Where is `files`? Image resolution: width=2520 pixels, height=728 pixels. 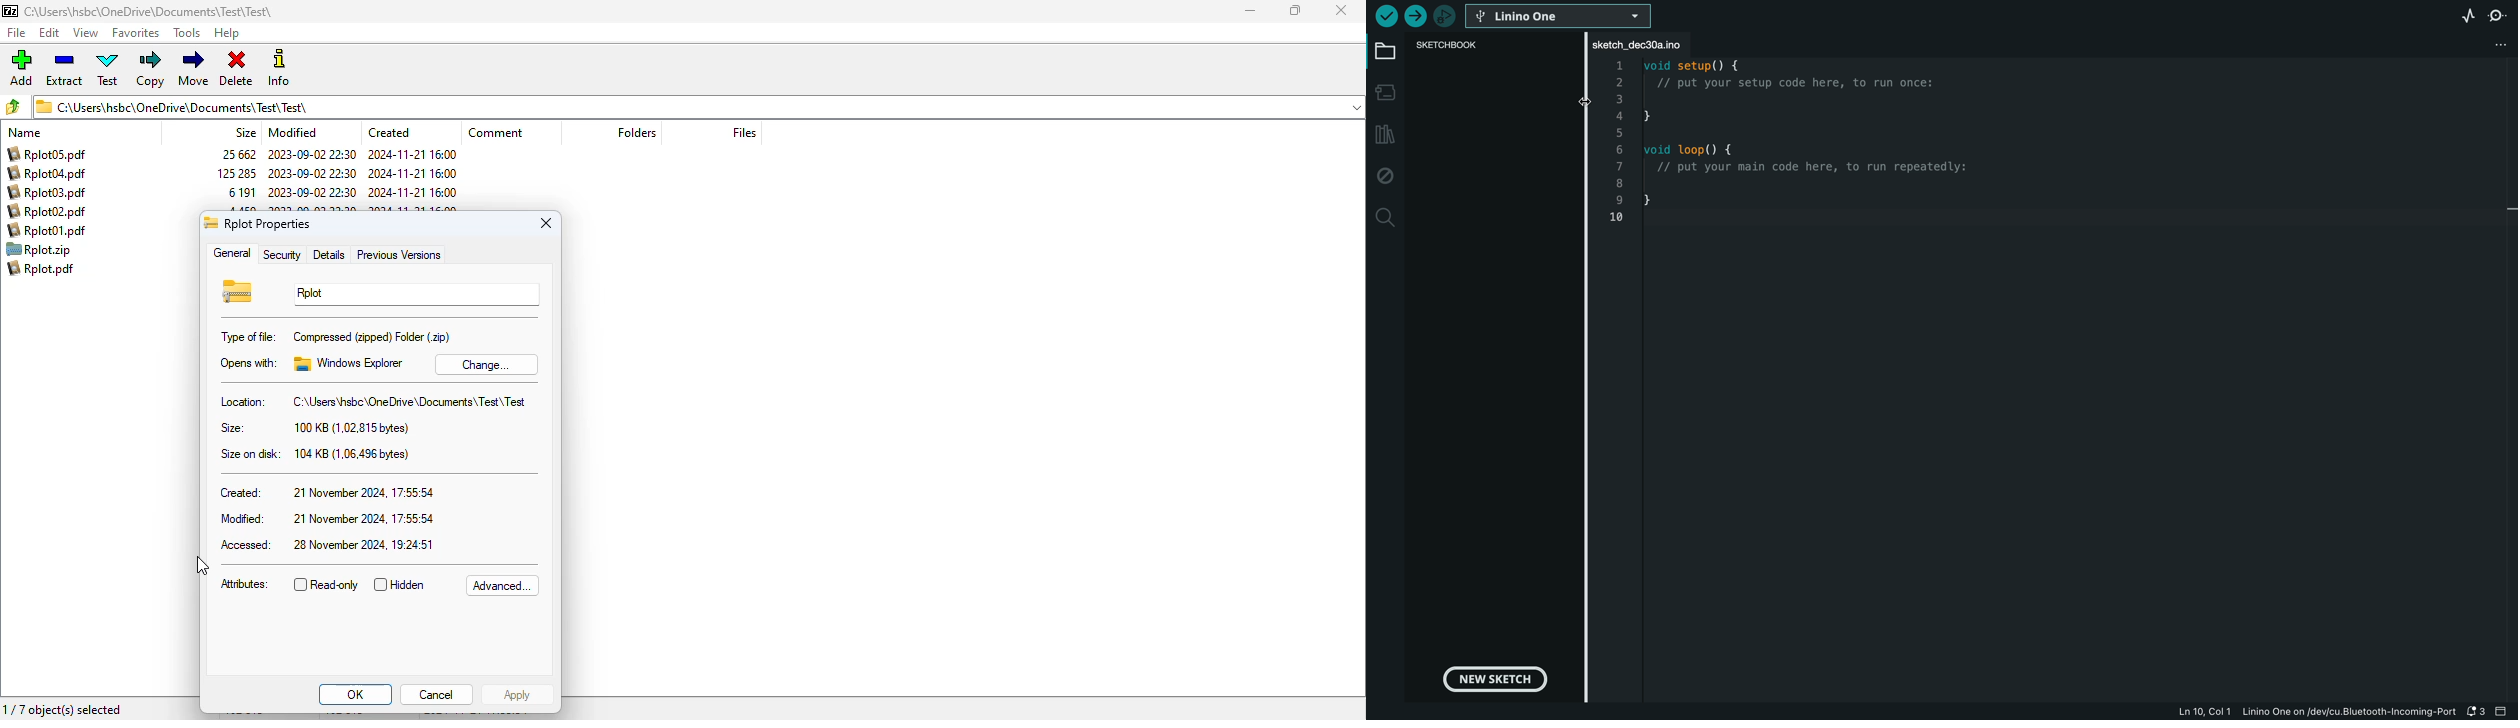
files is located at coordinates (743, 132).